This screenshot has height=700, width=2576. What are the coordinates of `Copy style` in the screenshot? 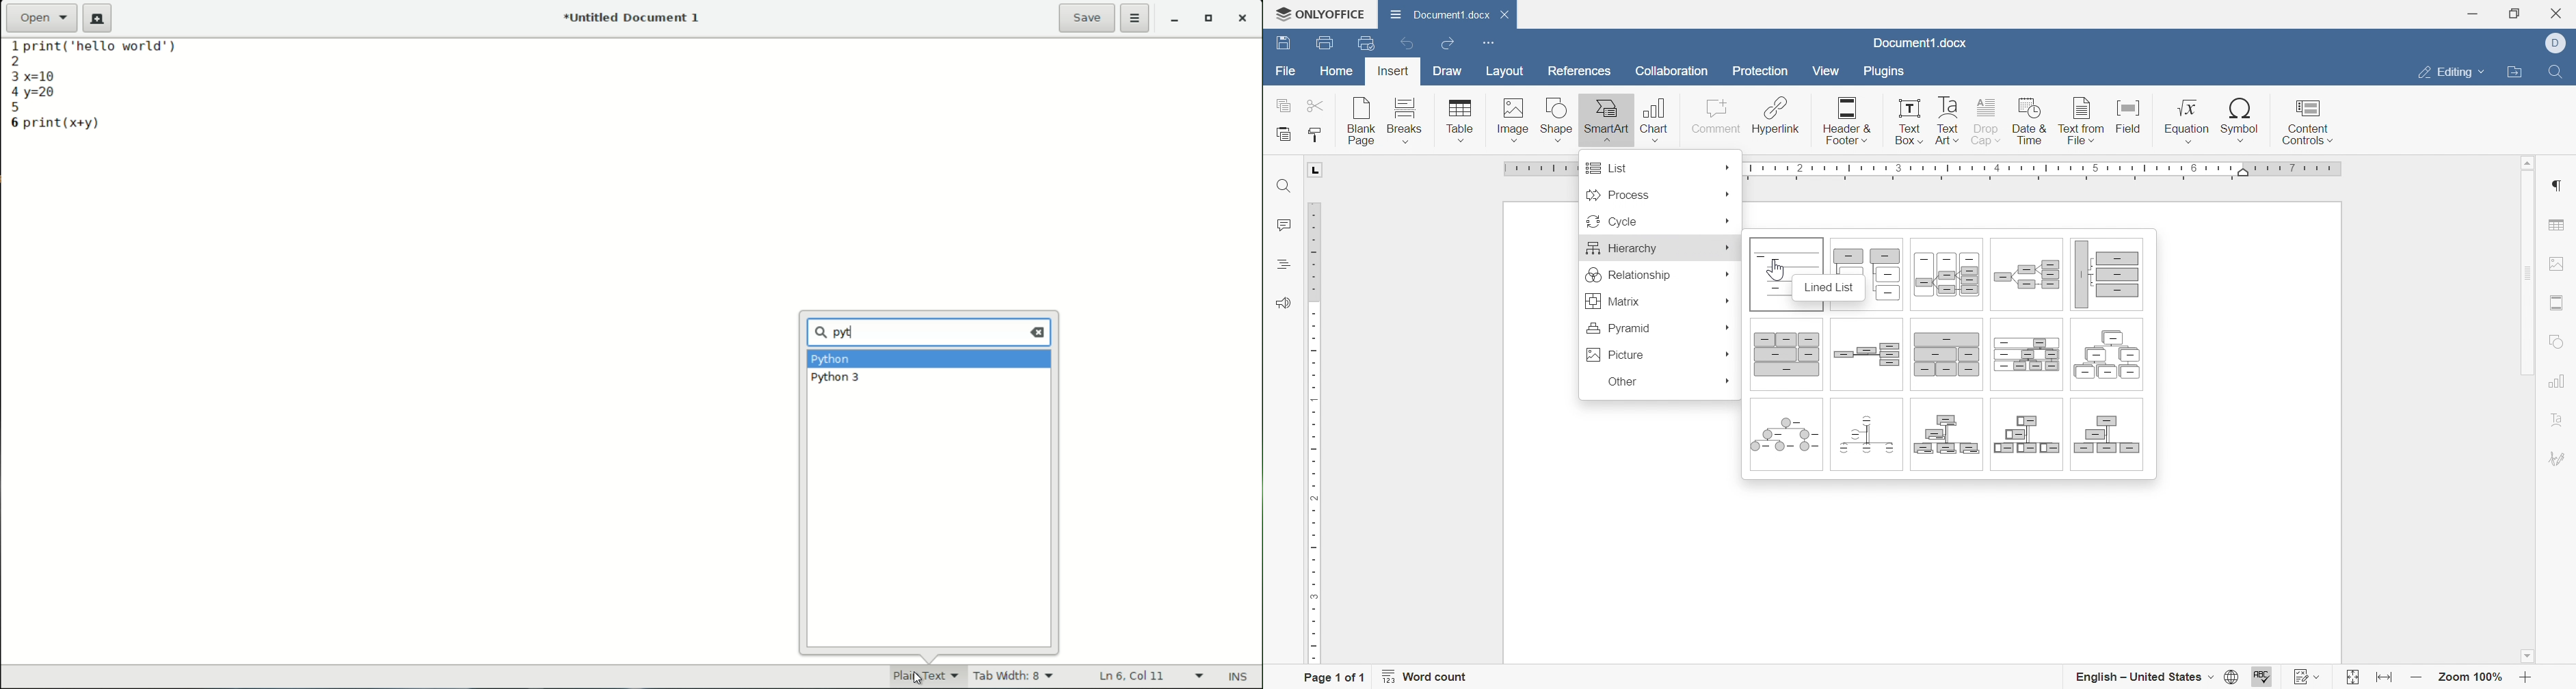 It's located at (1317, 135).